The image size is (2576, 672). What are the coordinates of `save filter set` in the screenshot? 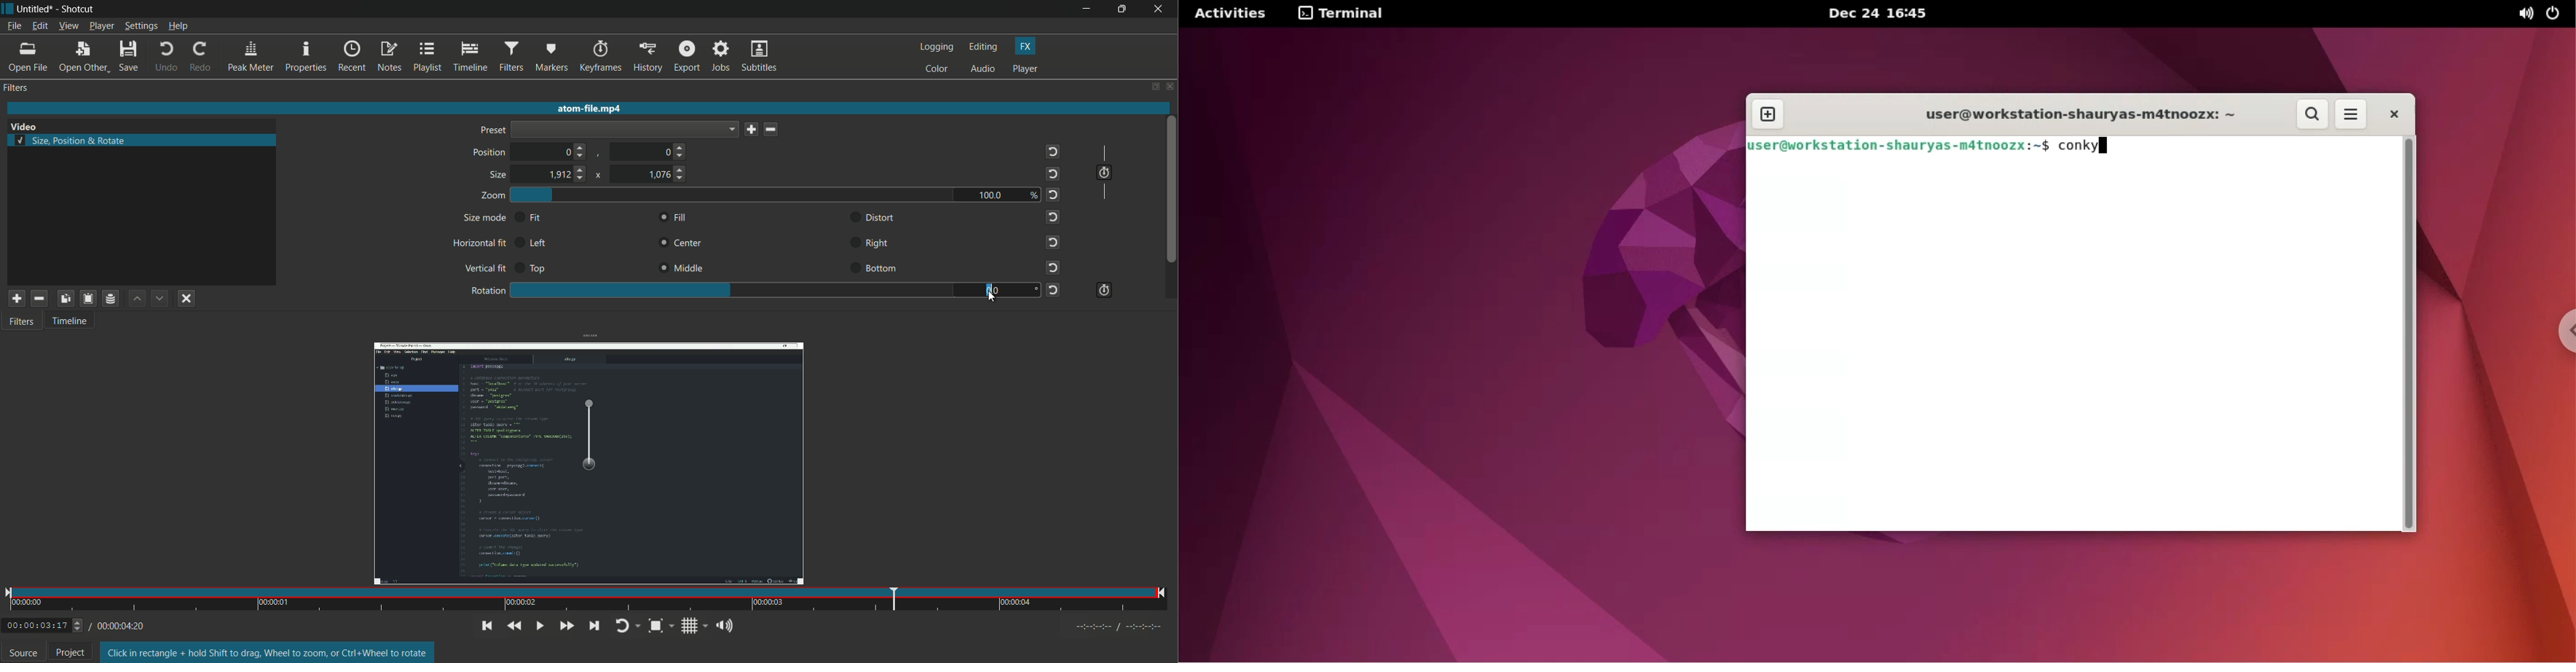 It's located at (110, 300).